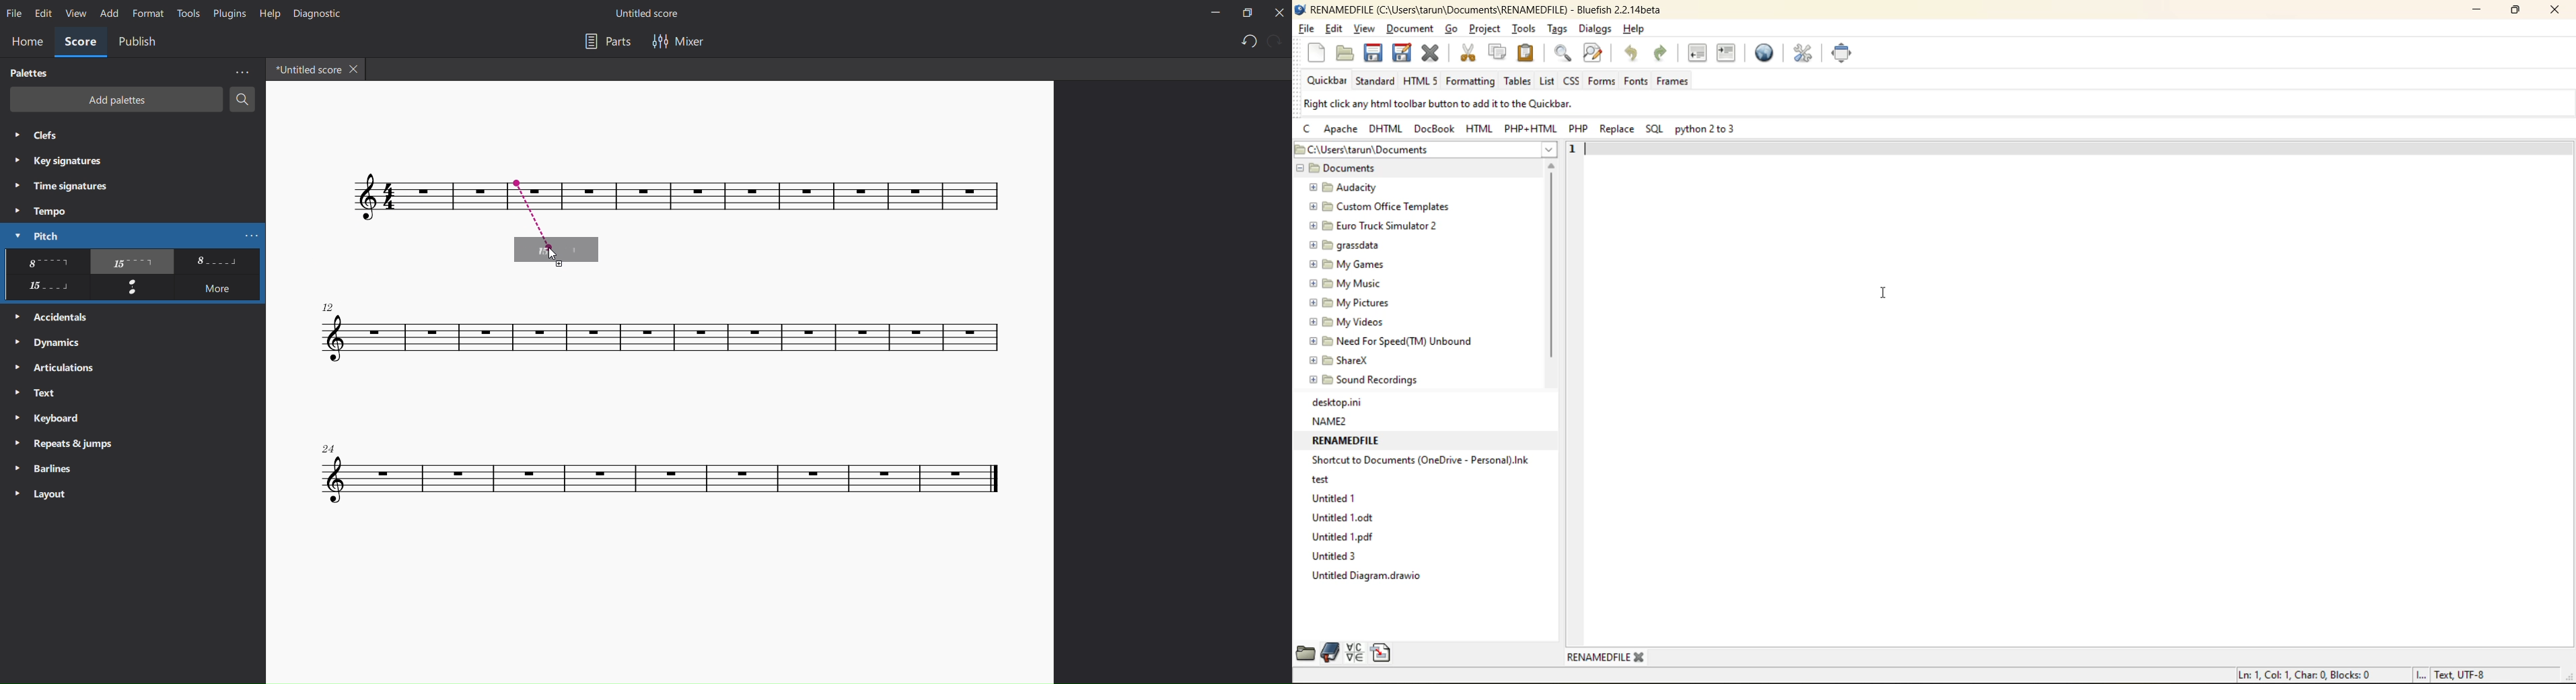 This screenshot has height=700, width=2576. Describe the element at coordinates (1487, 30) in the screenshot. I see `project` at that location.